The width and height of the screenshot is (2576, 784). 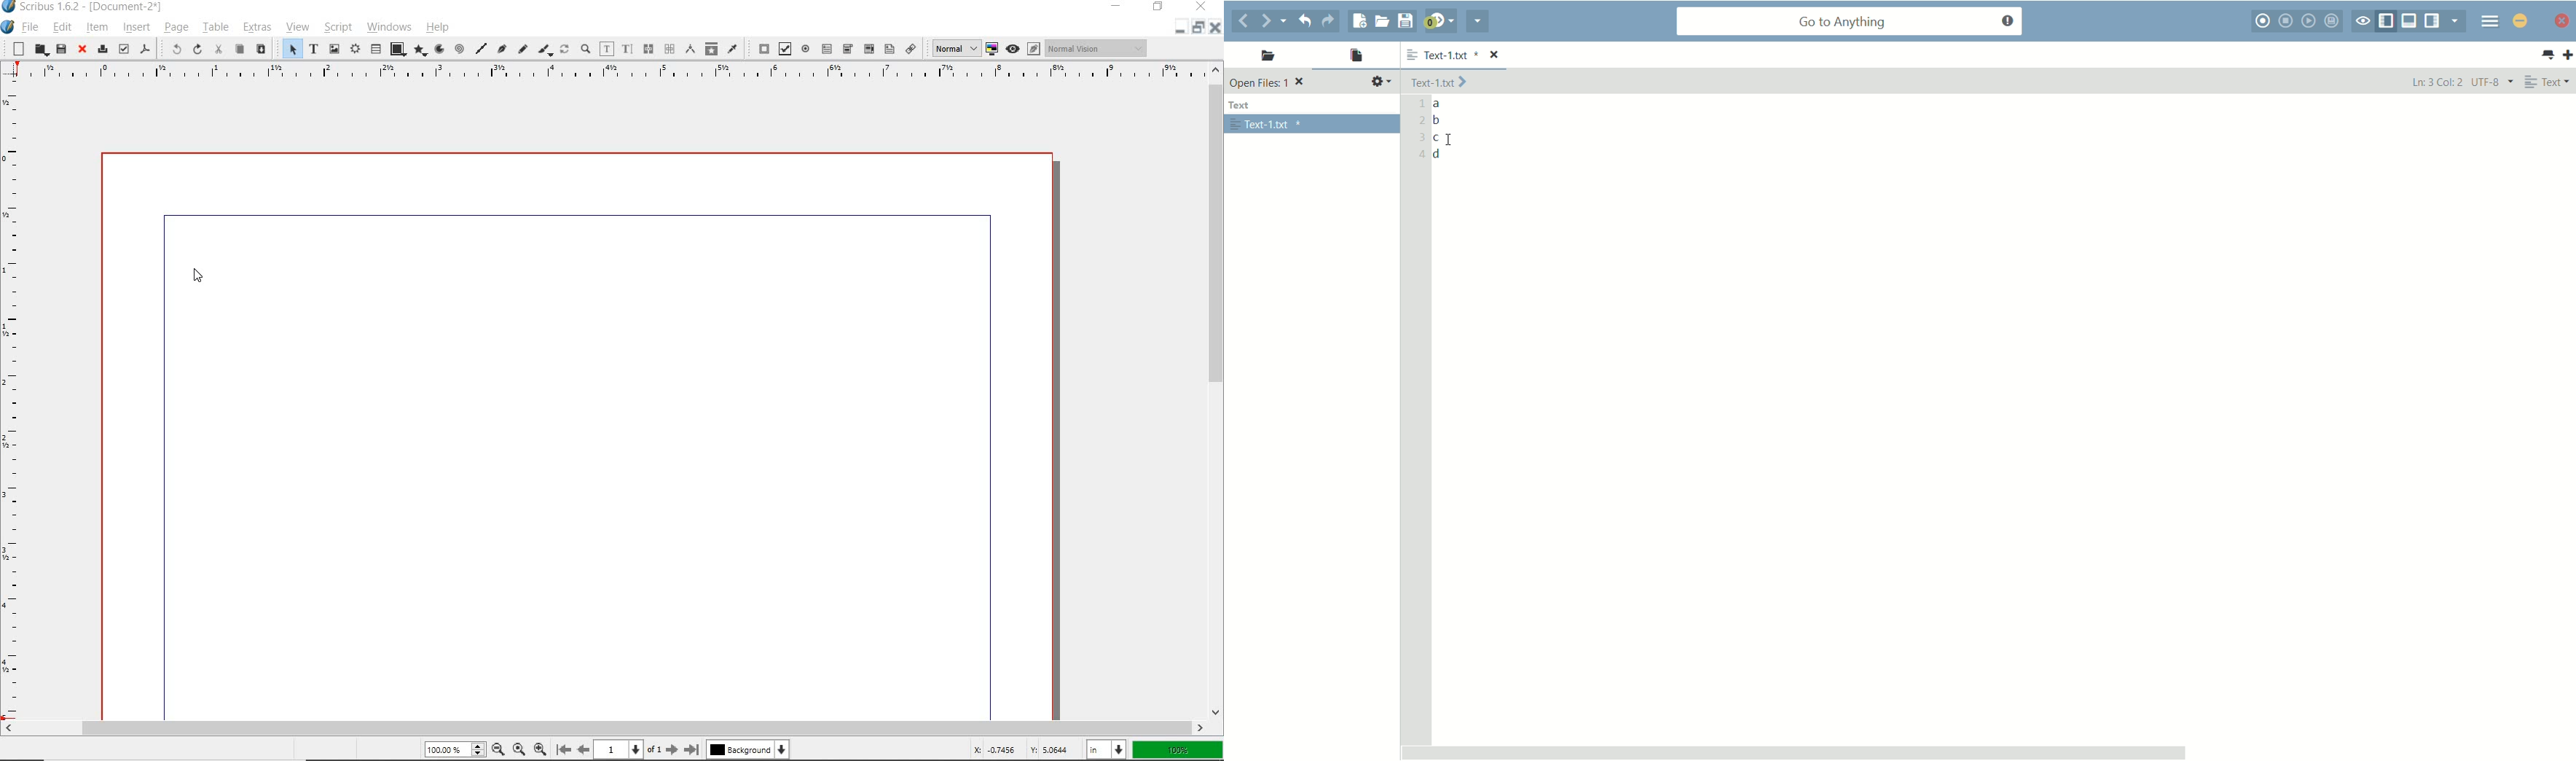 What do you see at coordinates (1201, 7) in the screenshot?
I see `close` at bounding box center [1201, 7].